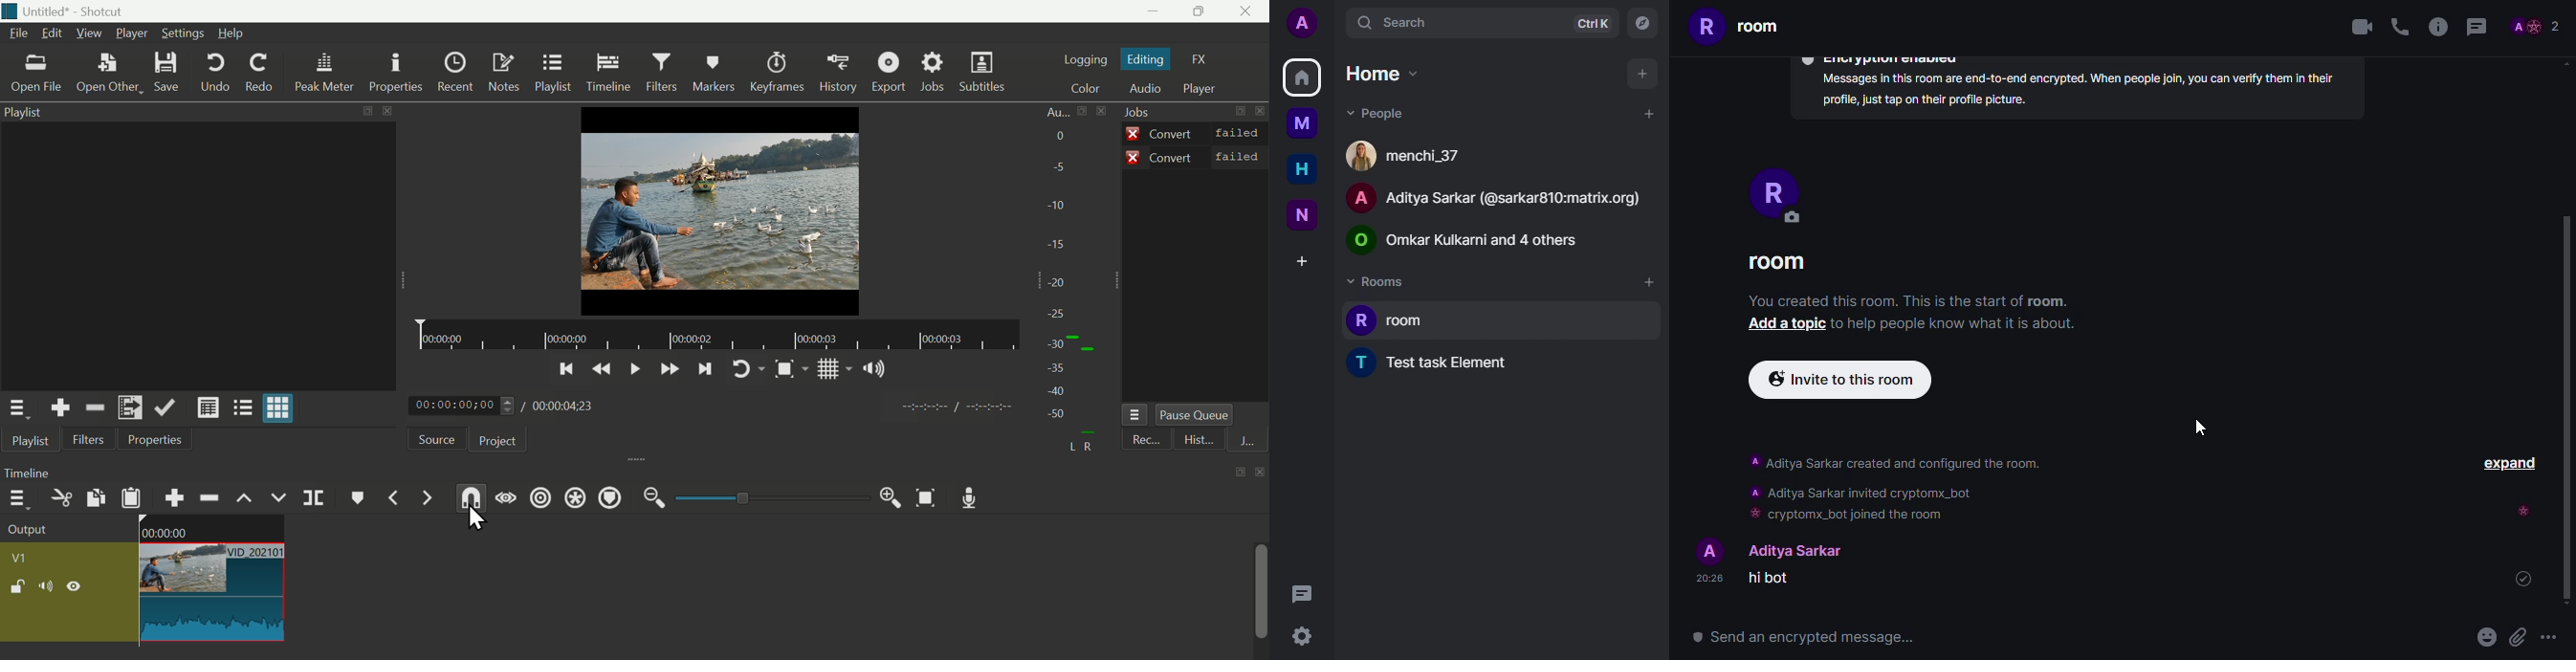 The image size is (2576, 672). I want to click on cursor, so click(2203, 430).